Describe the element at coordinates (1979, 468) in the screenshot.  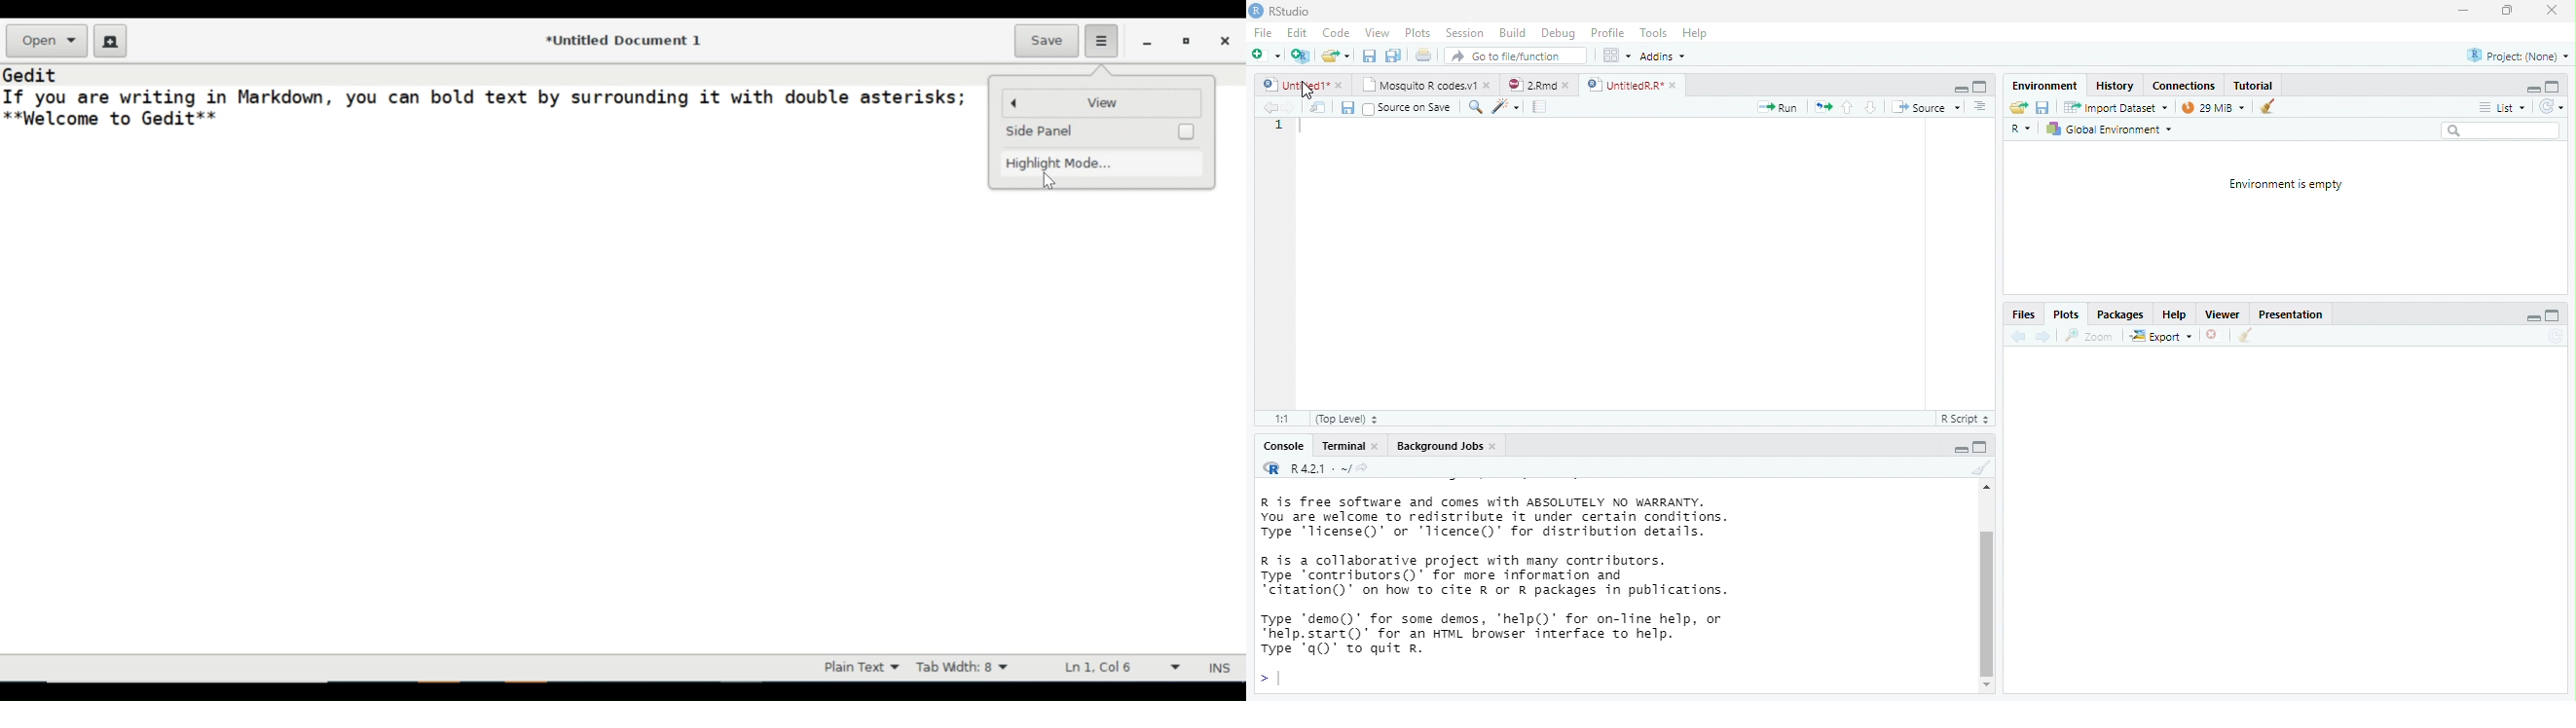
I see `clear` at that location.